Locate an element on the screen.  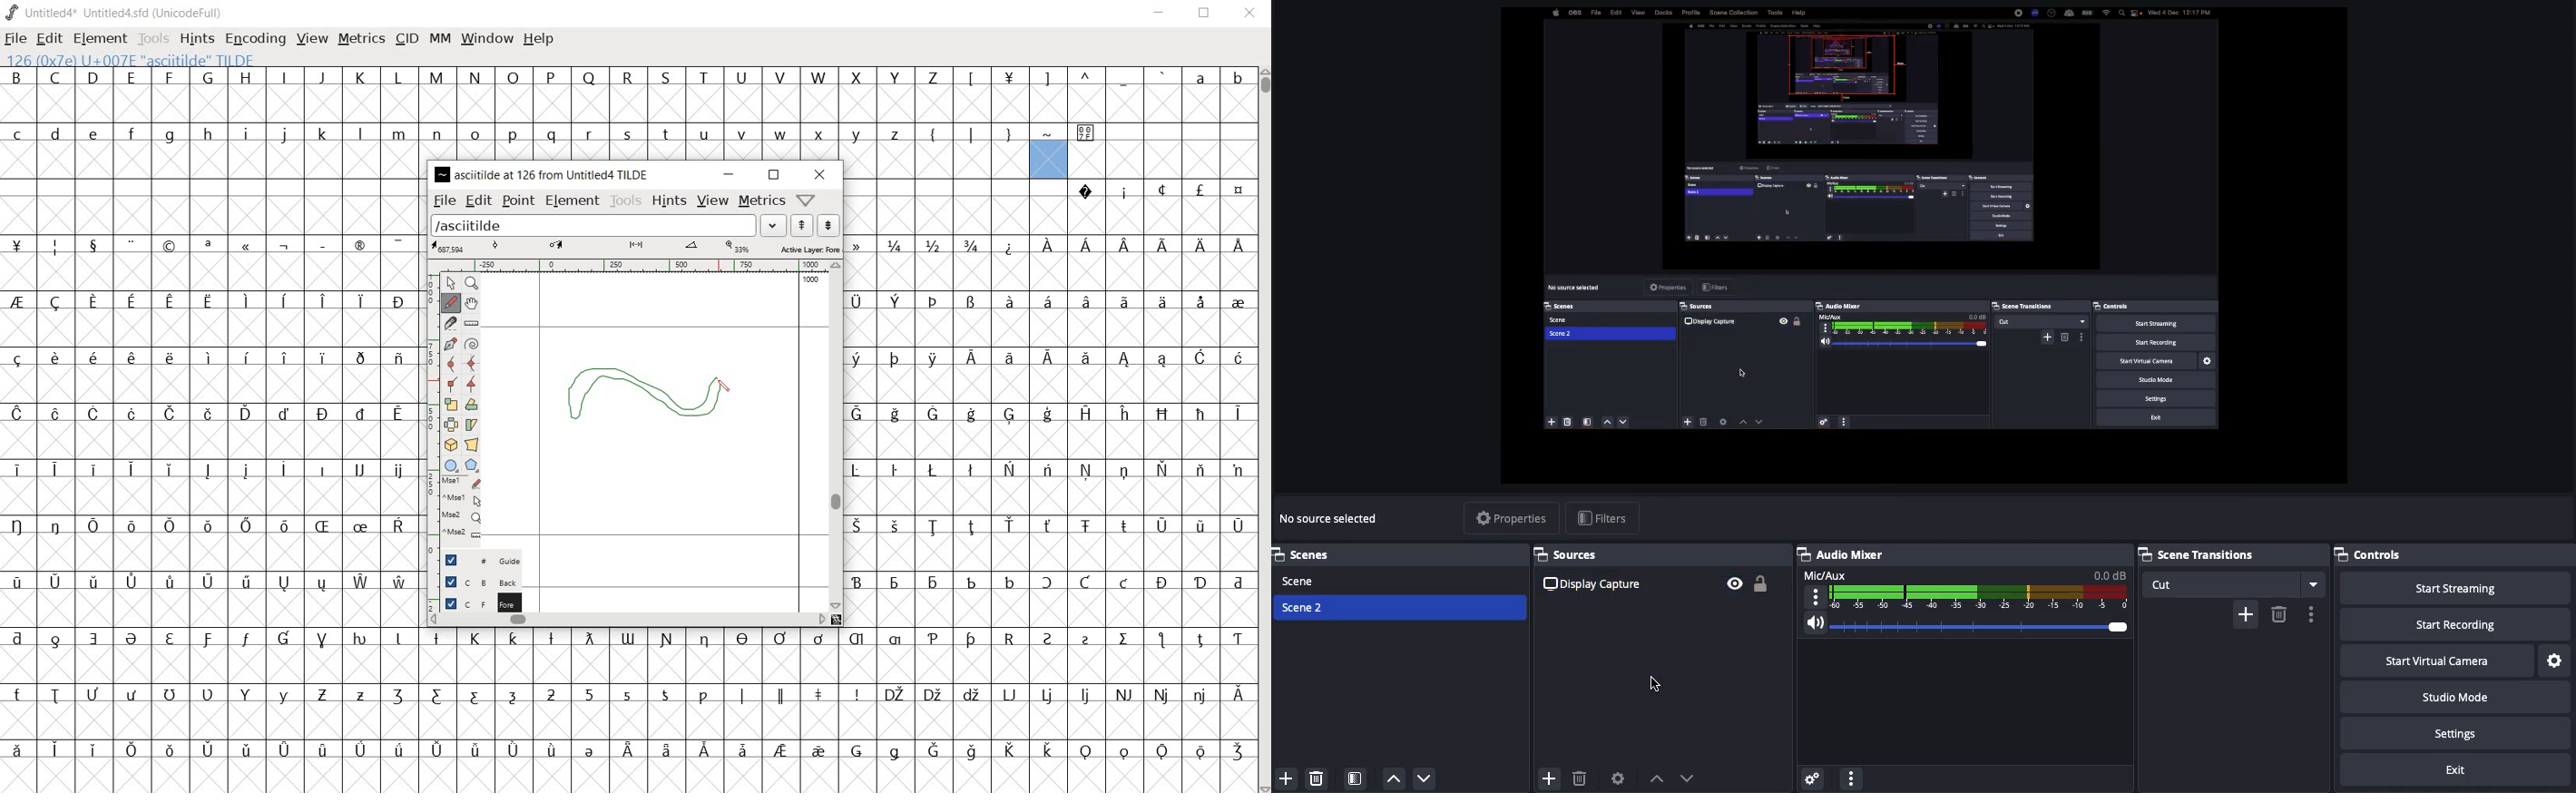
guide is located at coordinates (473, 557).